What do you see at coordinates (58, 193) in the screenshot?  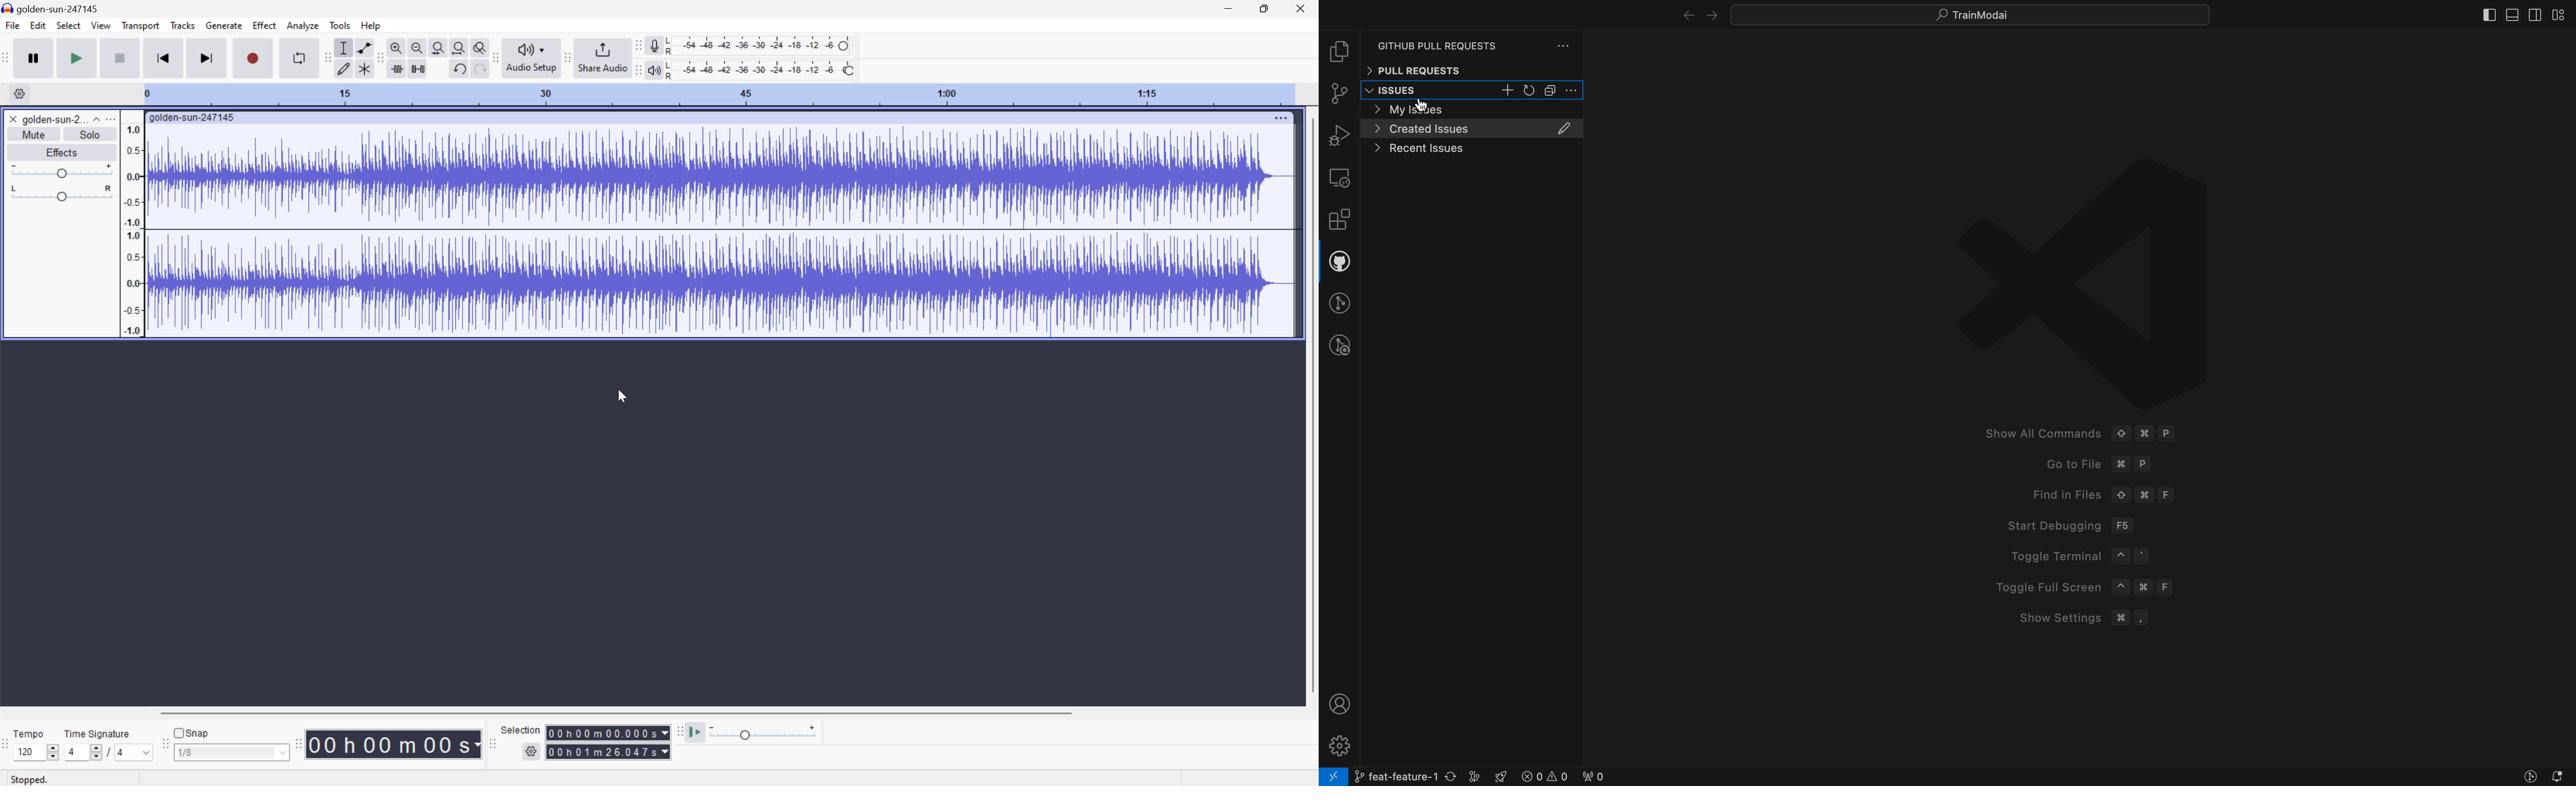 I see `Slider` at bounding box center [58, 193].